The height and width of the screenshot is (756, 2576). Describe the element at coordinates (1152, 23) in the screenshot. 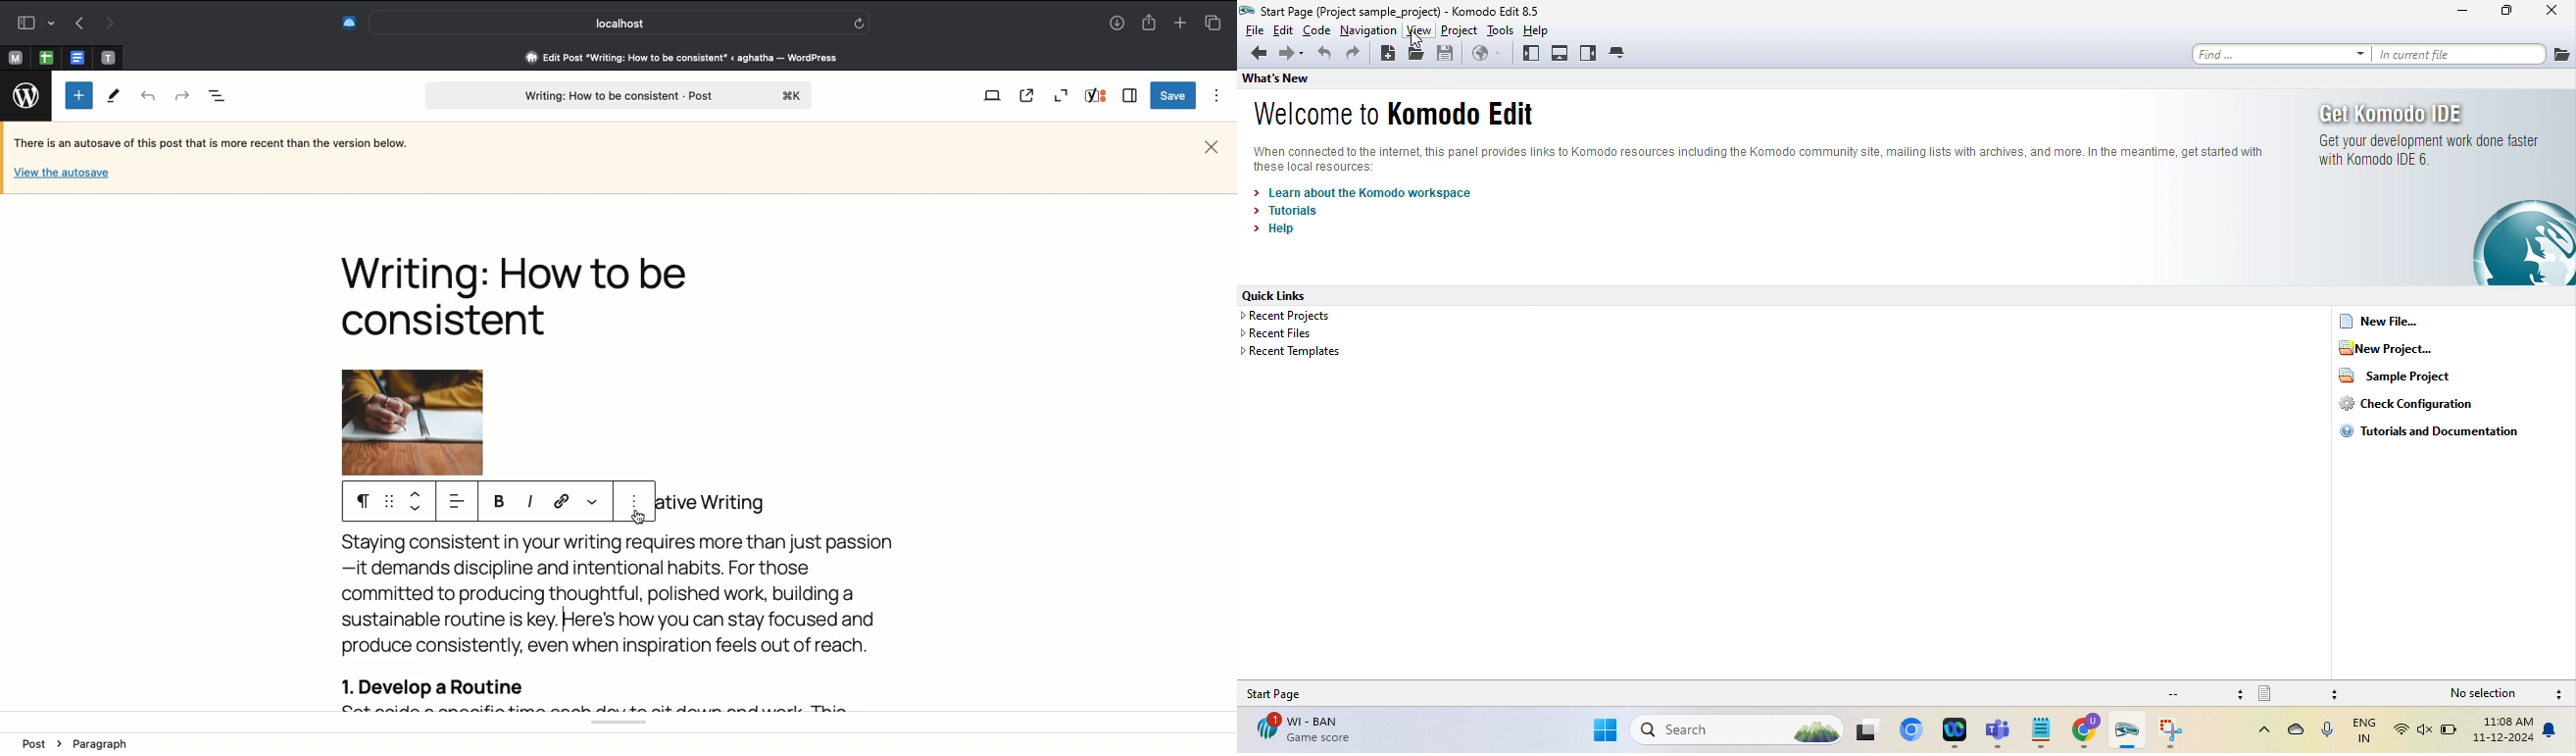

I see `Share` at that location.